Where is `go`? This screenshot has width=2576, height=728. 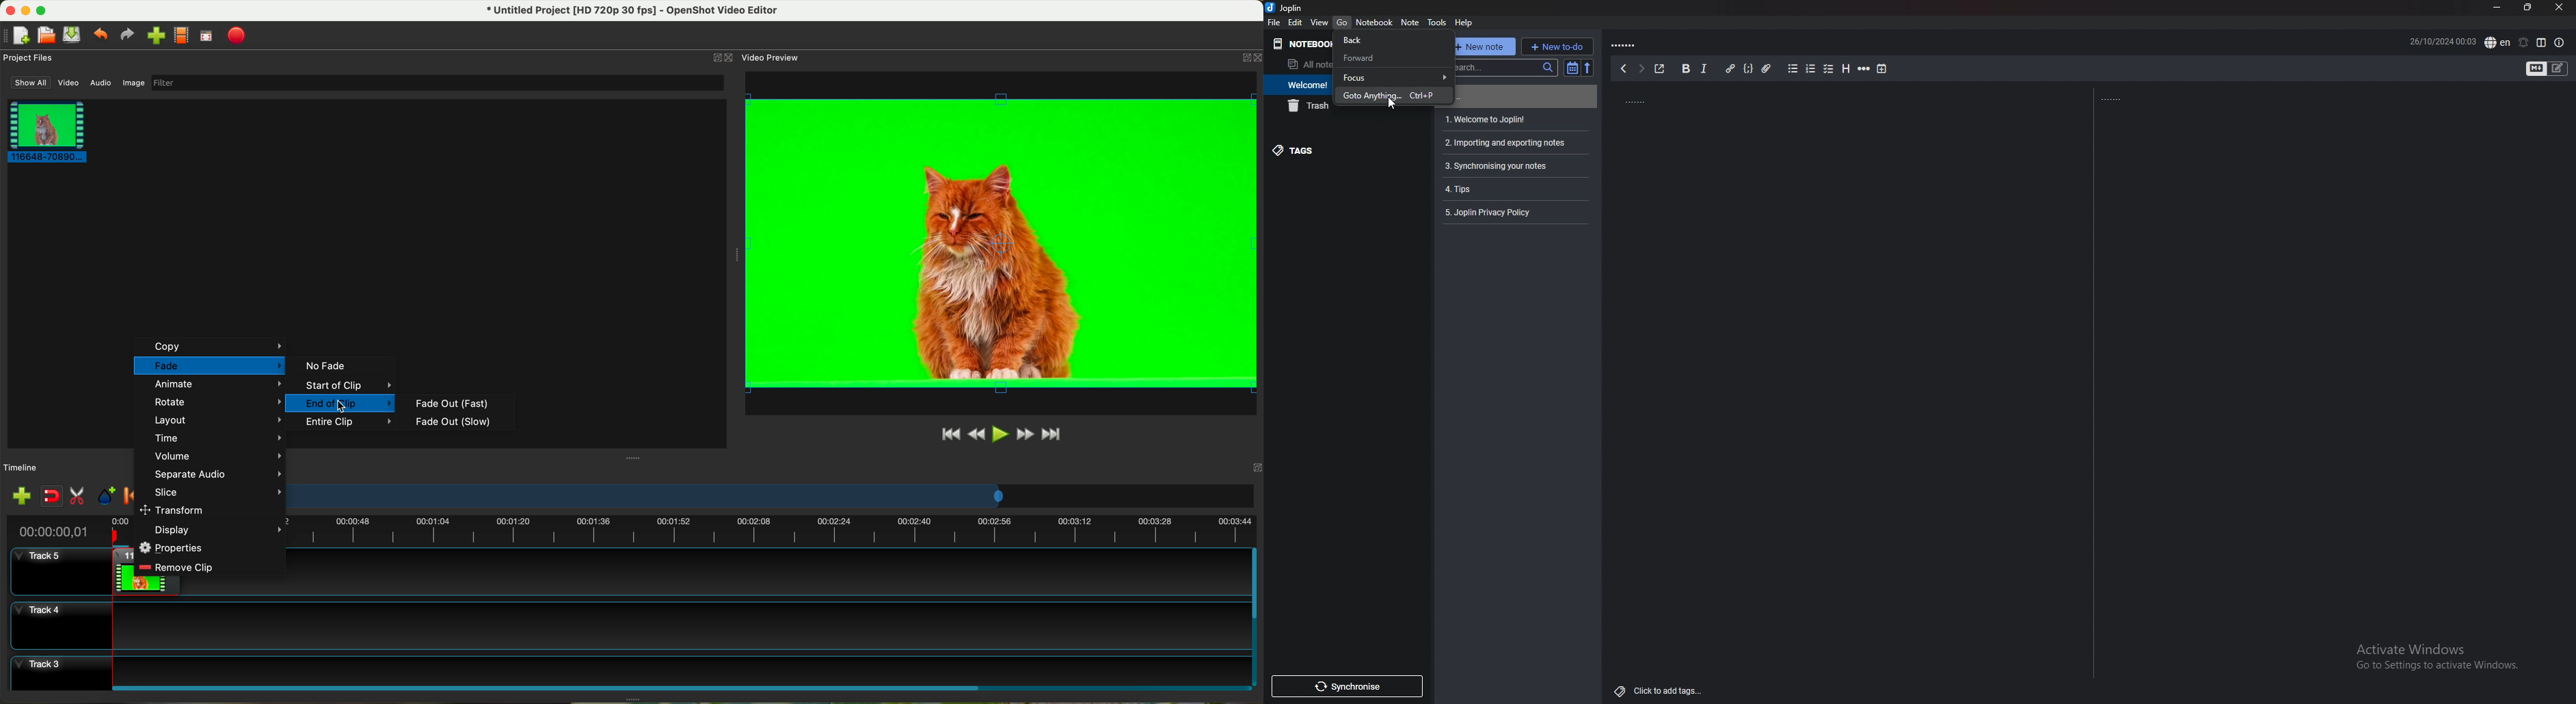
go is located at coordinates (1343, 22).